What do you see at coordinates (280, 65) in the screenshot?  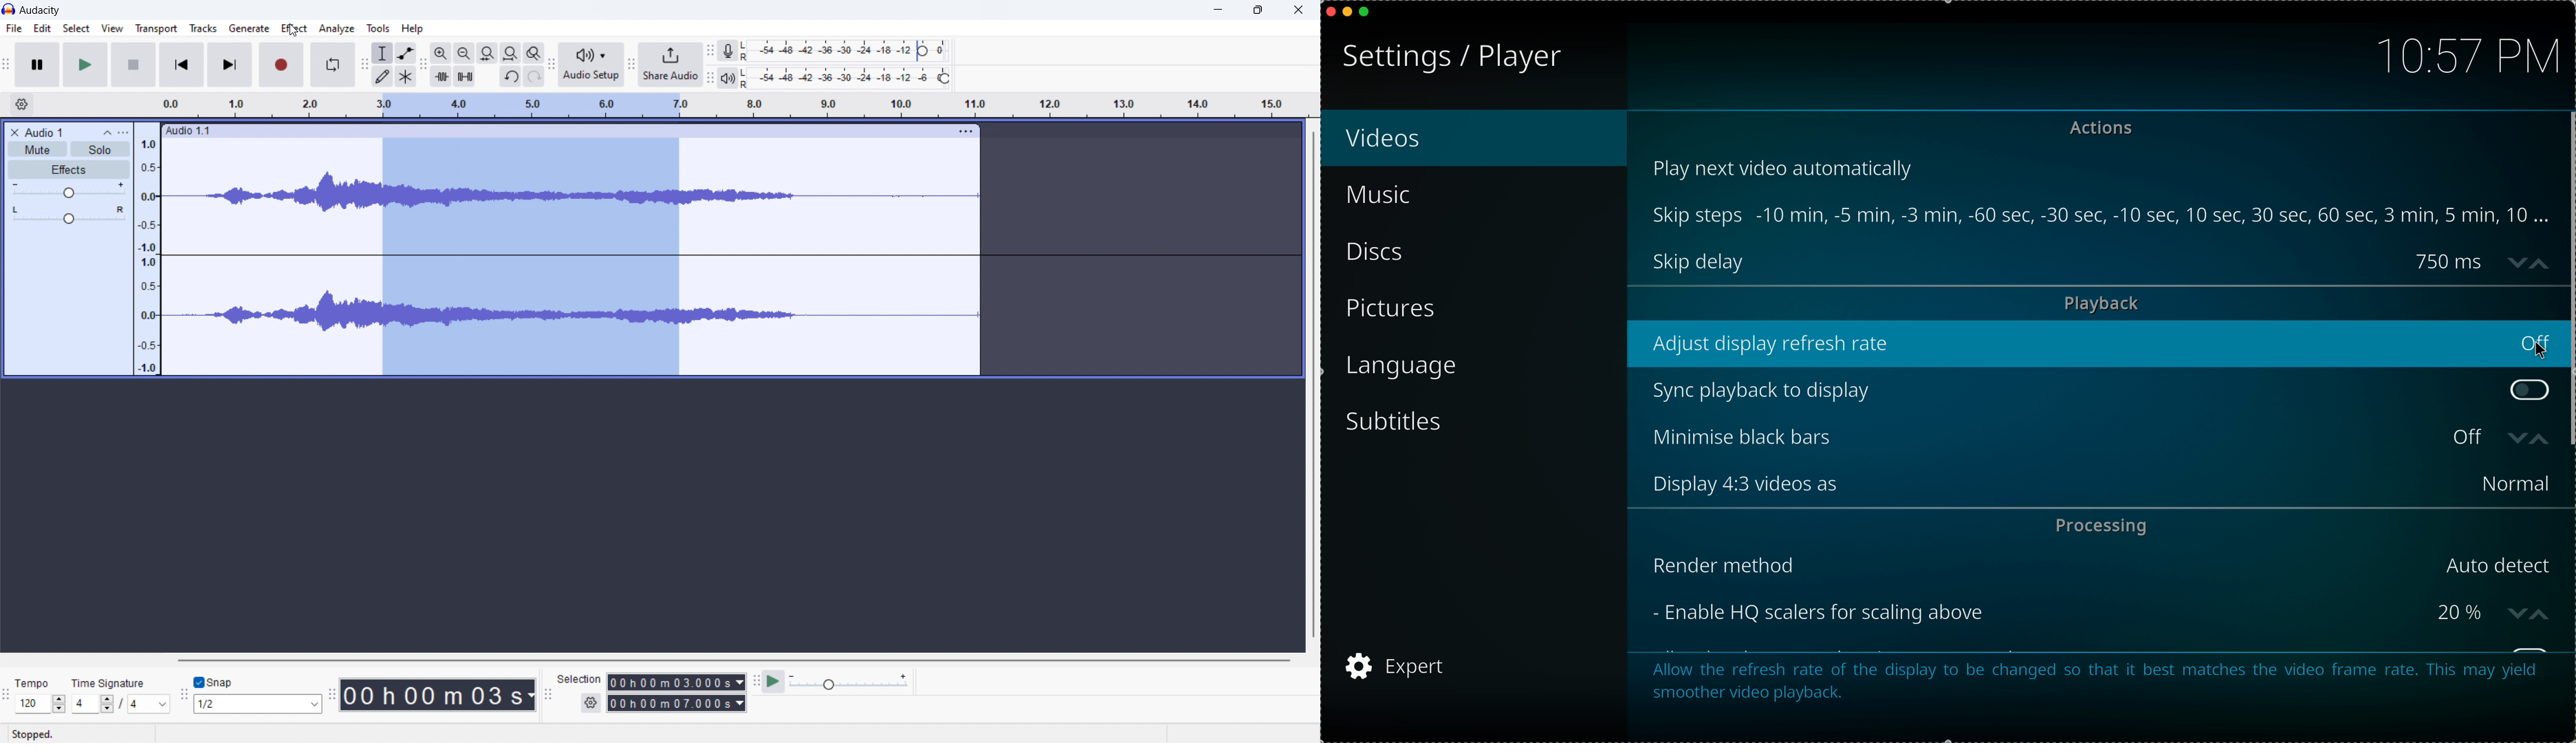 I see `record` at bounding box center [280, 65].